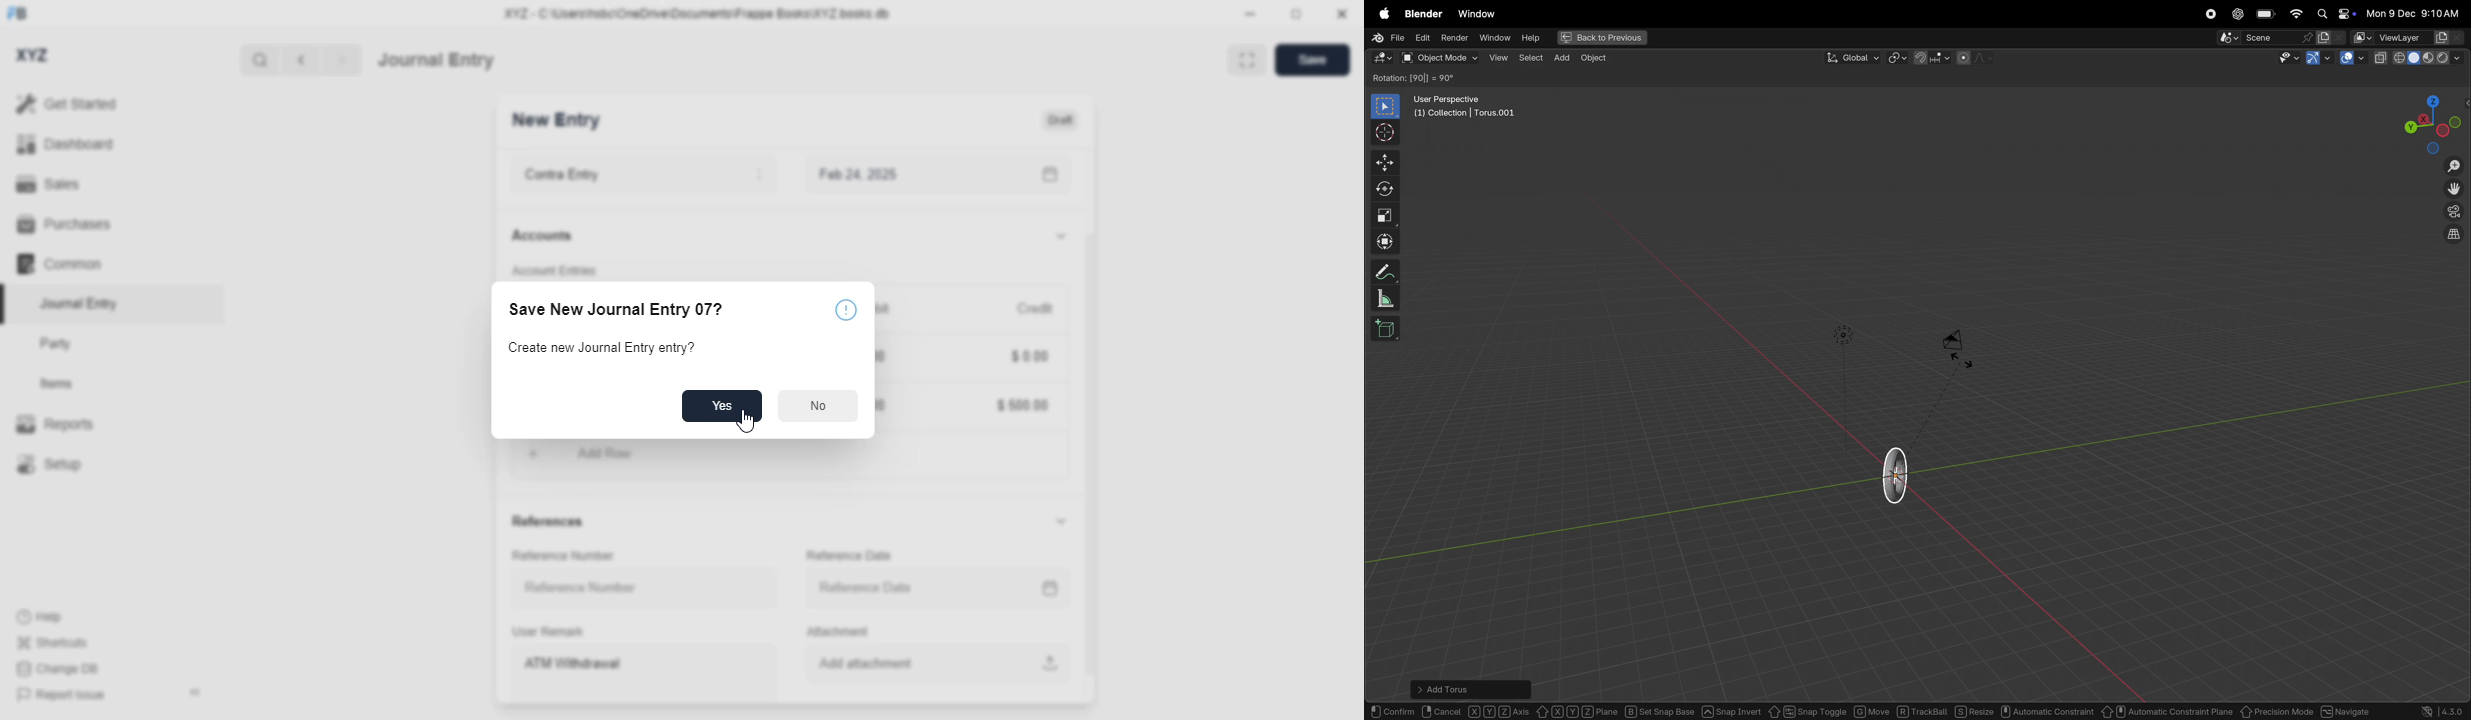 This screenshot has height=728, width=2492. Describe the element at coordinates (58, 344) in the screenshot. I see `party` at that location.